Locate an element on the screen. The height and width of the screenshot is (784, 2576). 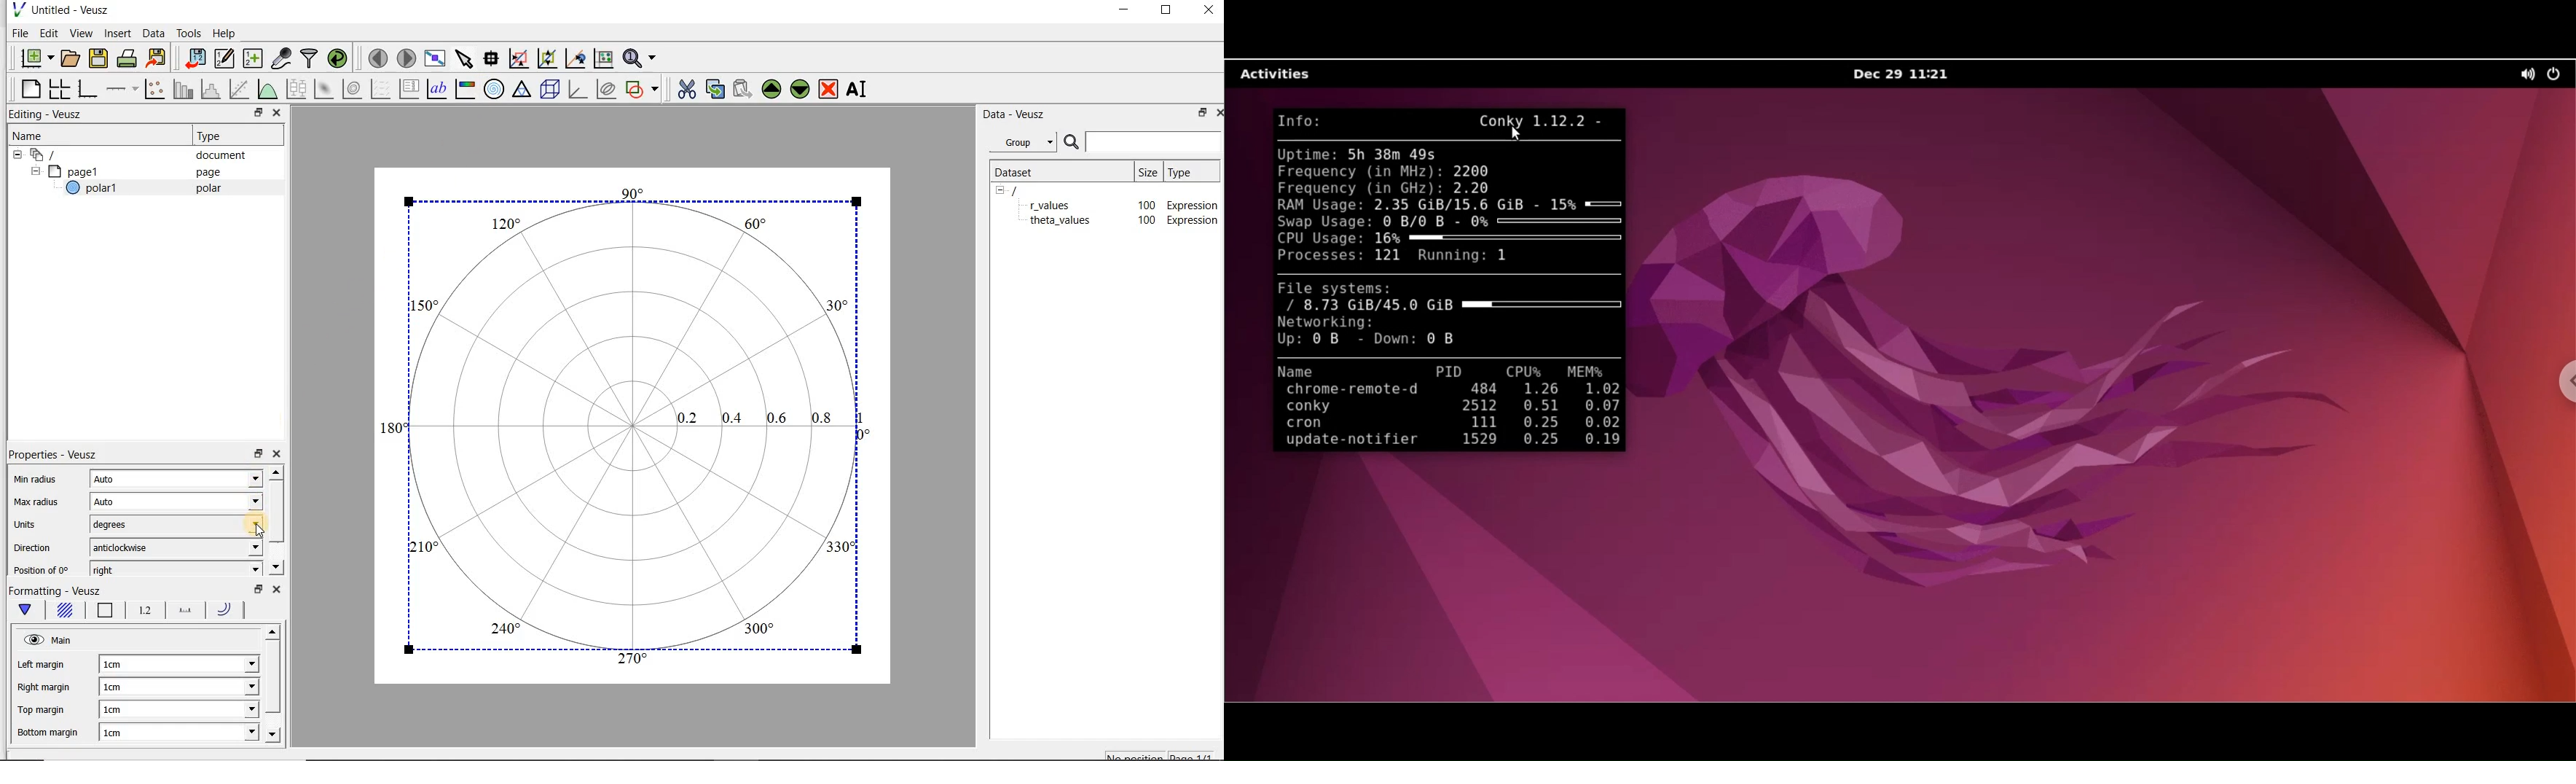
hide sub menu is located at coordinates (14, 153).